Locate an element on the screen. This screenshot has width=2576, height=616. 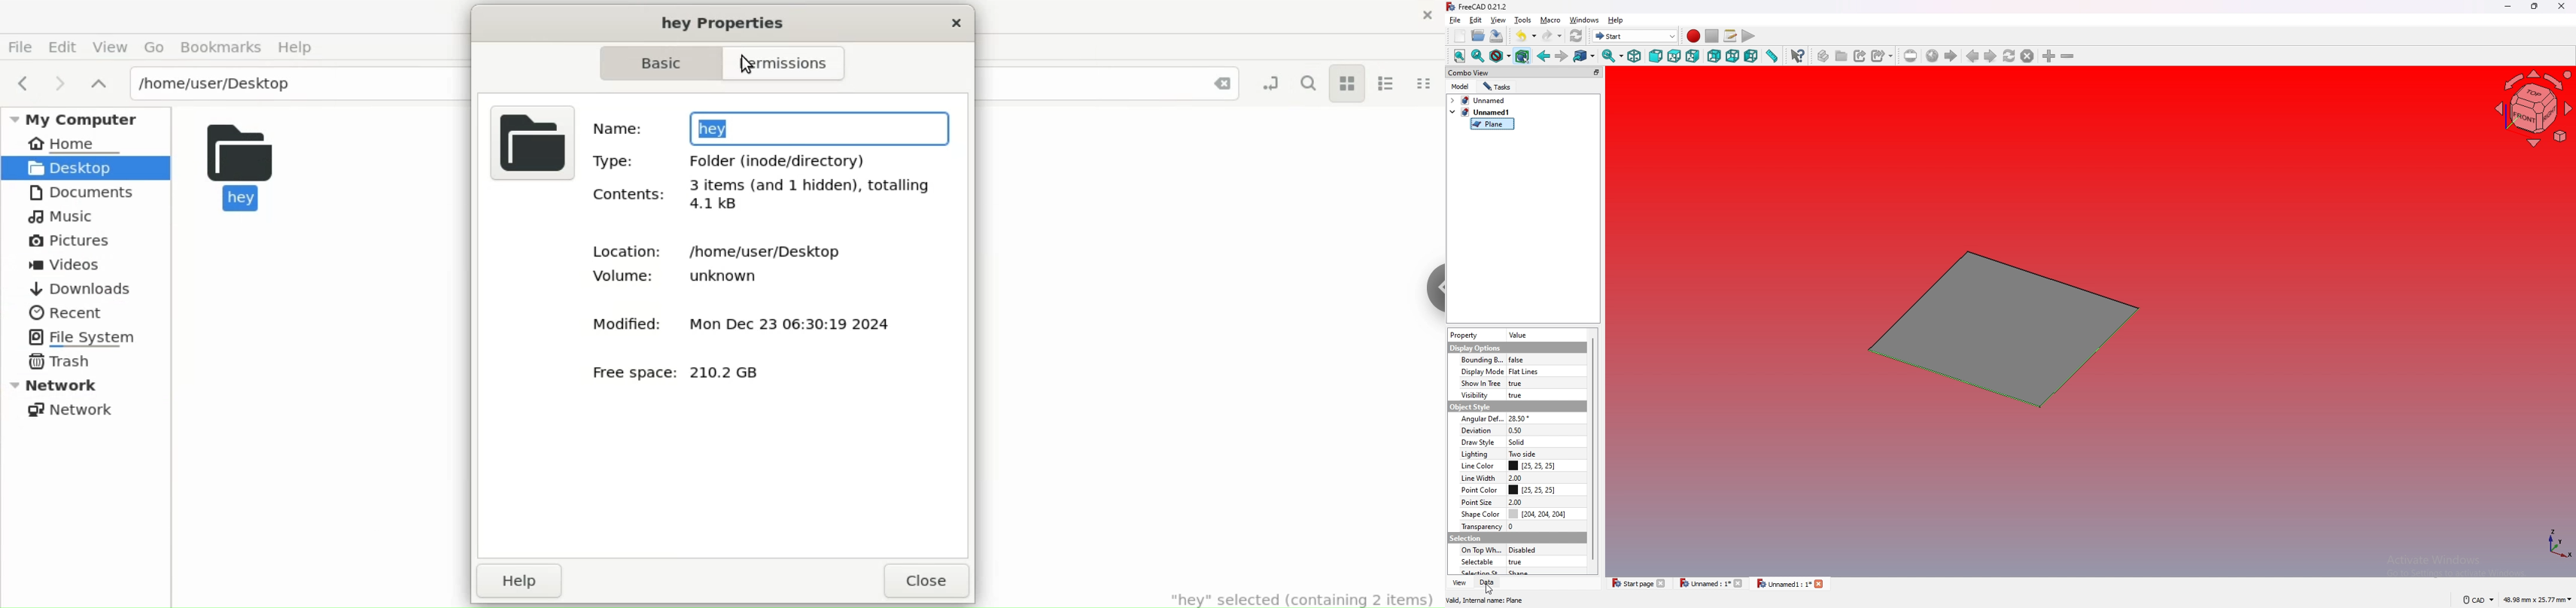
execute macro is located at coordinates (1749, 36).